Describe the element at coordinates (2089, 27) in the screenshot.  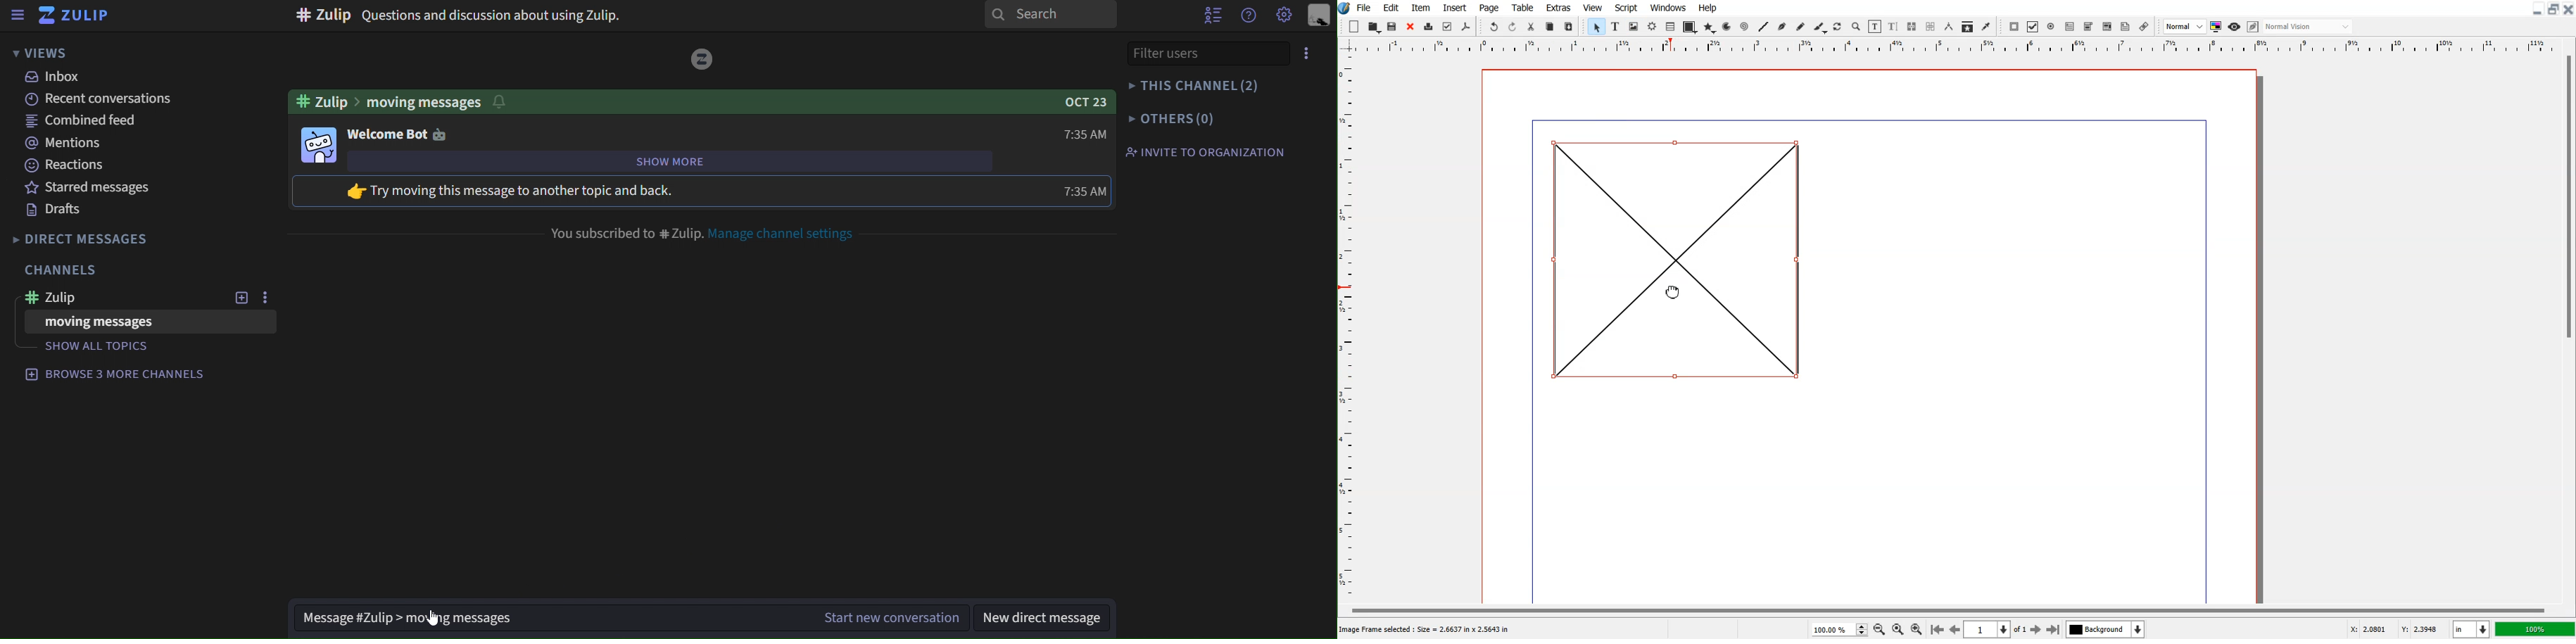
I see `PDF Combo Box` at that location.